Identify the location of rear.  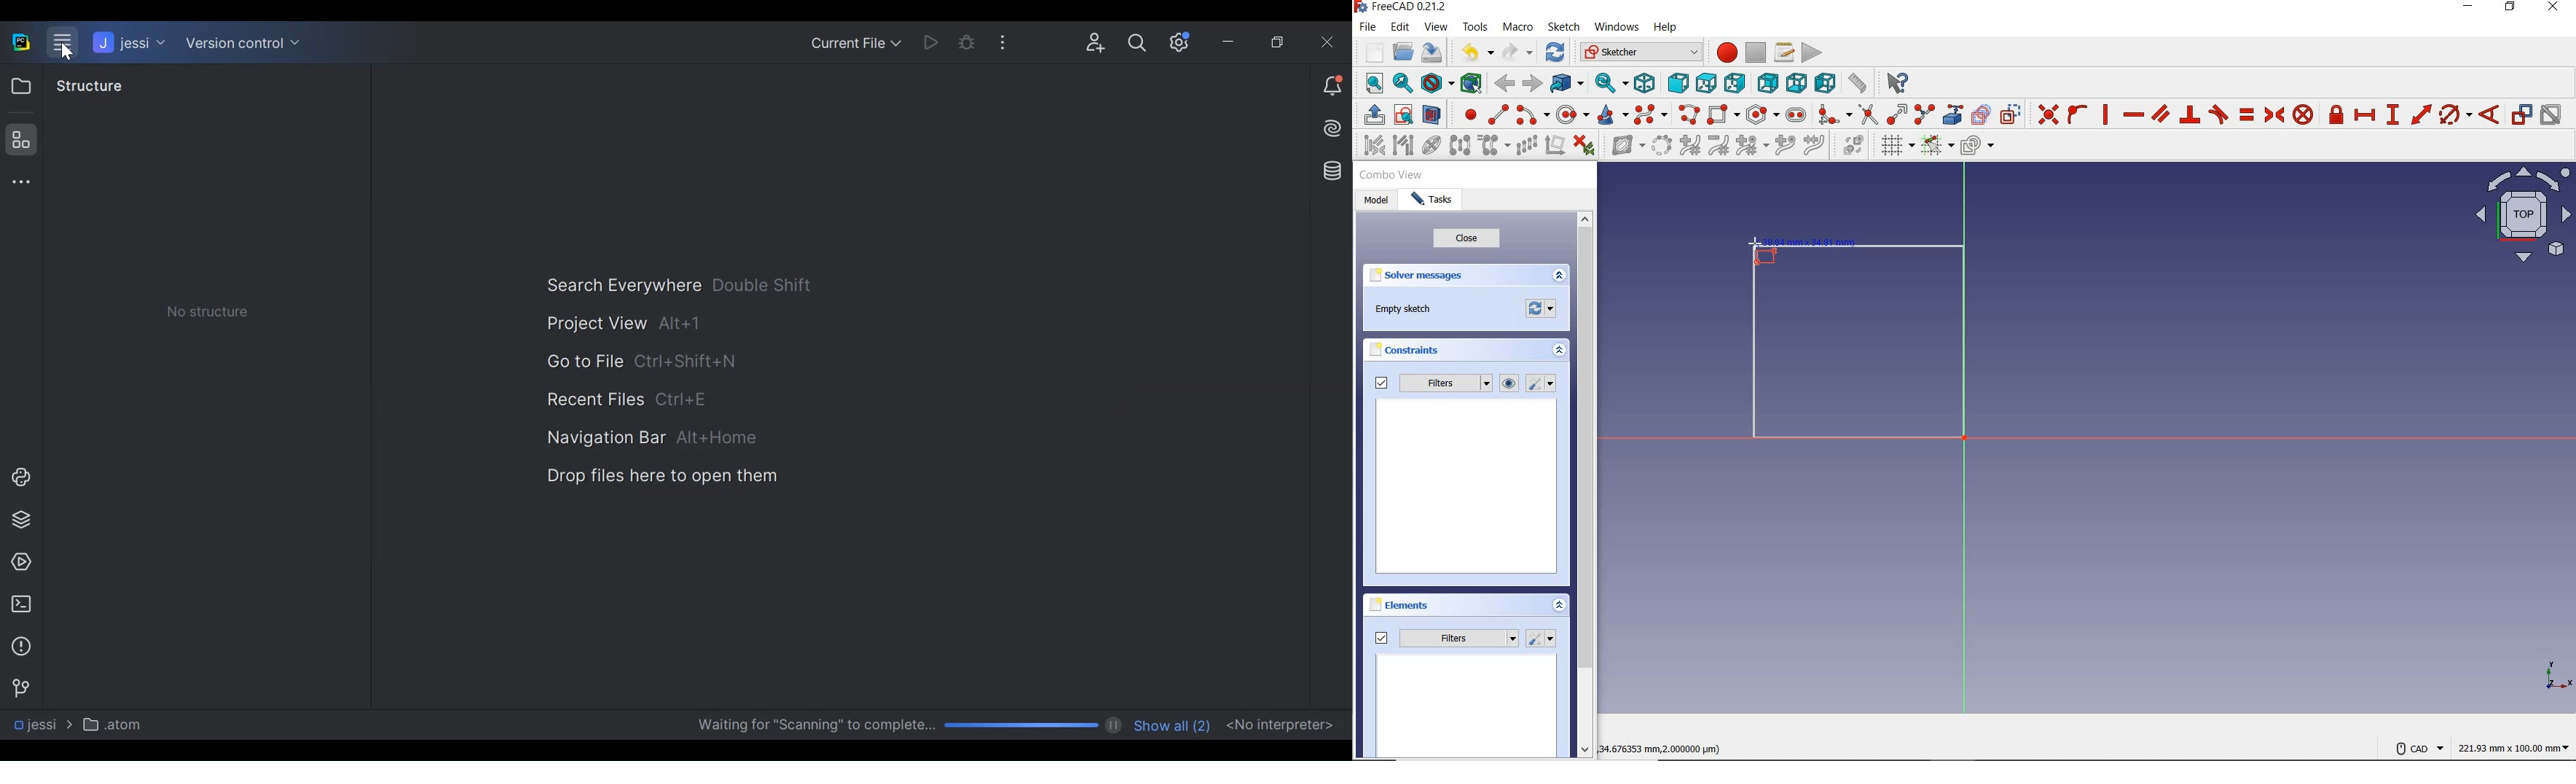
(1768, 82).